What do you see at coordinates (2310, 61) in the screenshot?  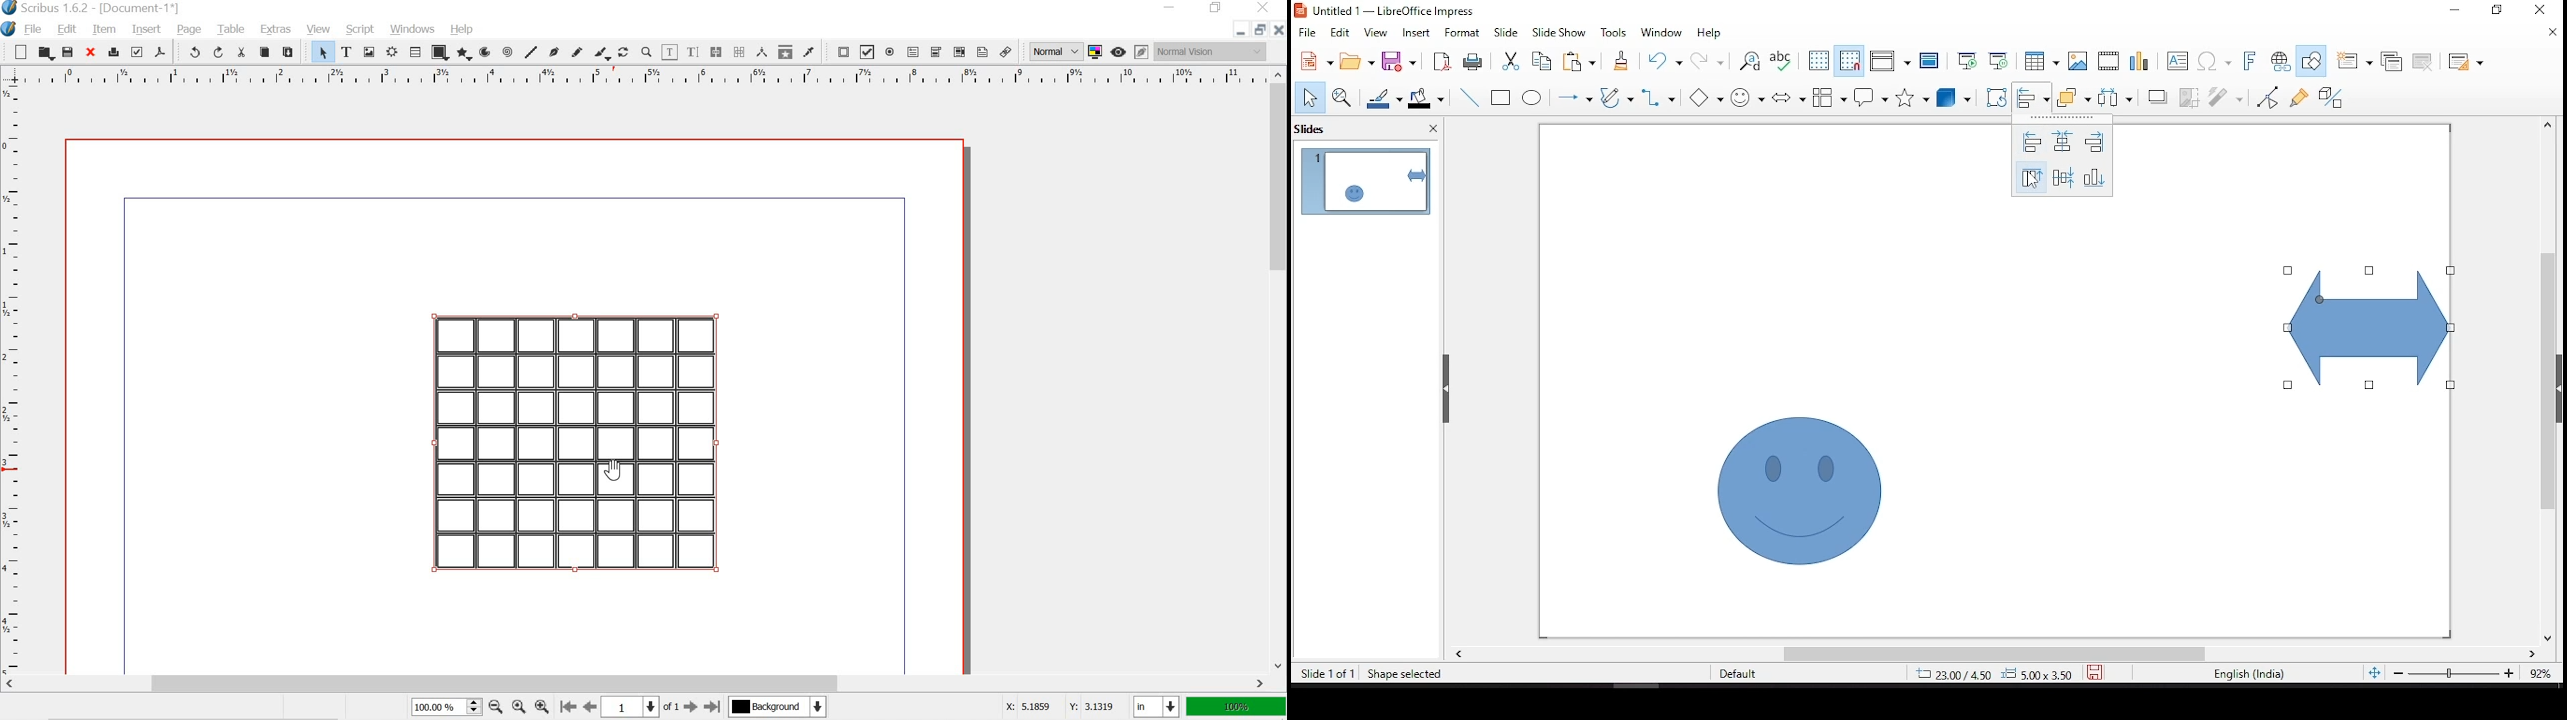 I see `show draw functions` at bounding box center [2310, 61].